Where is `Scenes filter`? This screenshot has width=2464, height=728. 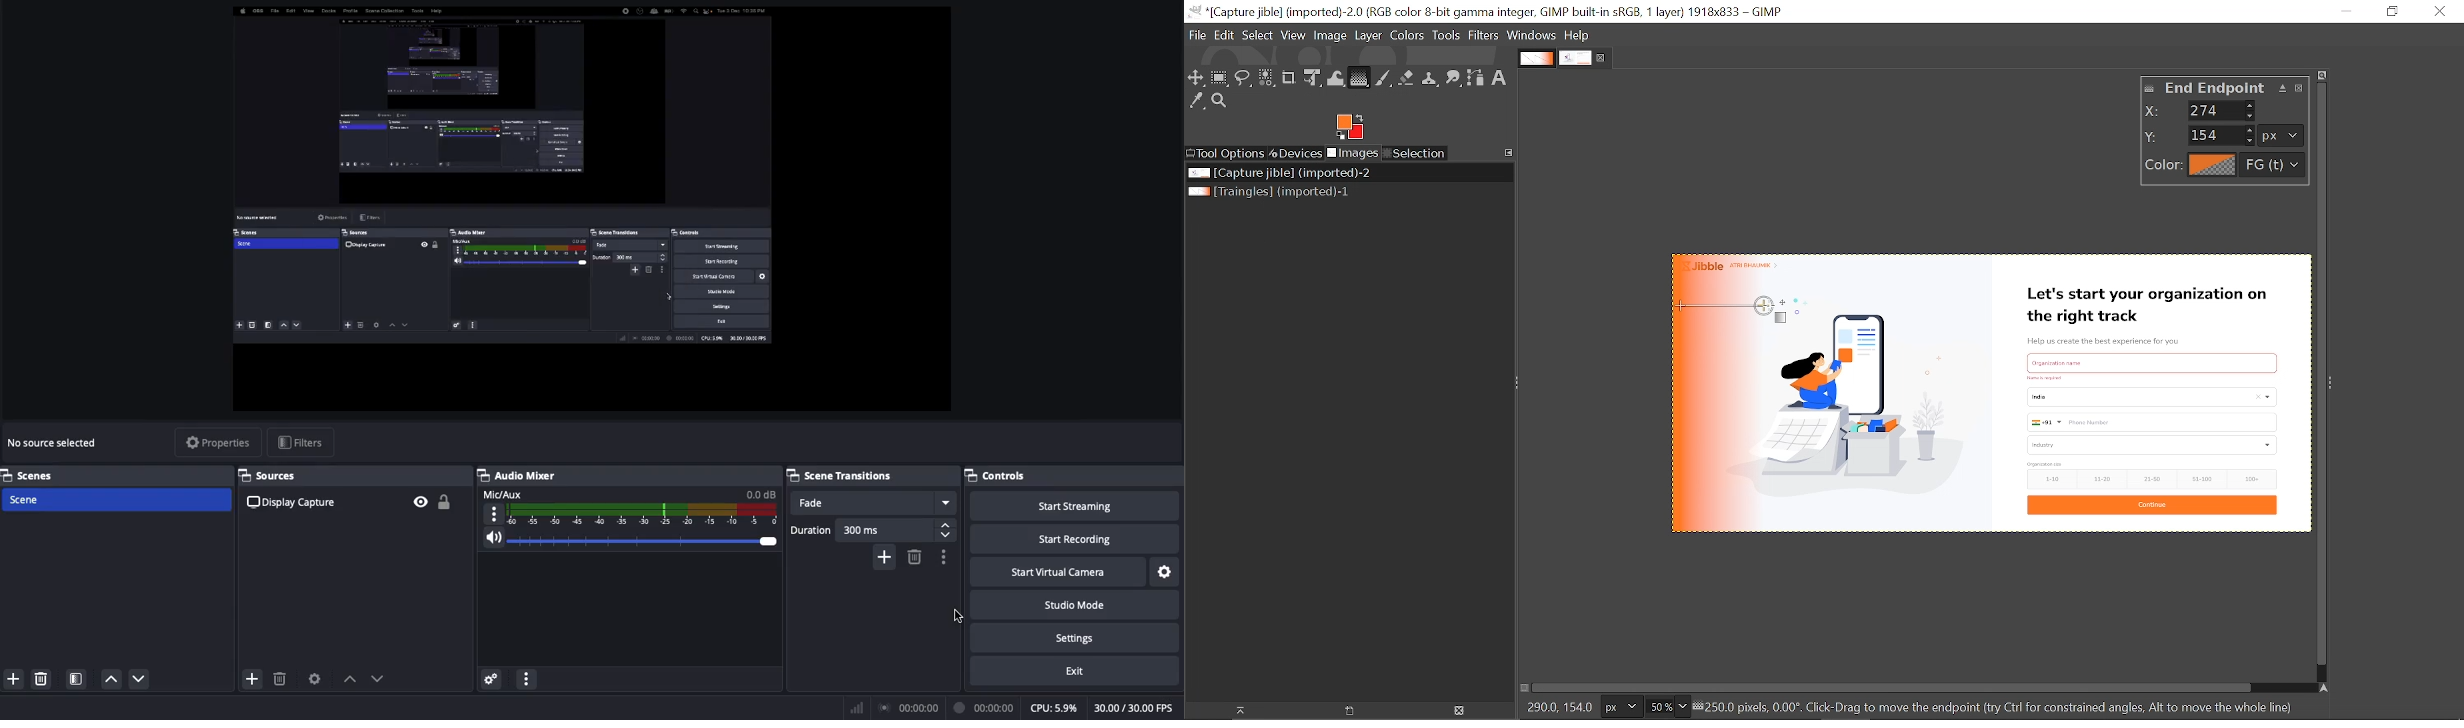 Scenes filter is located at coordinates (77, 679).